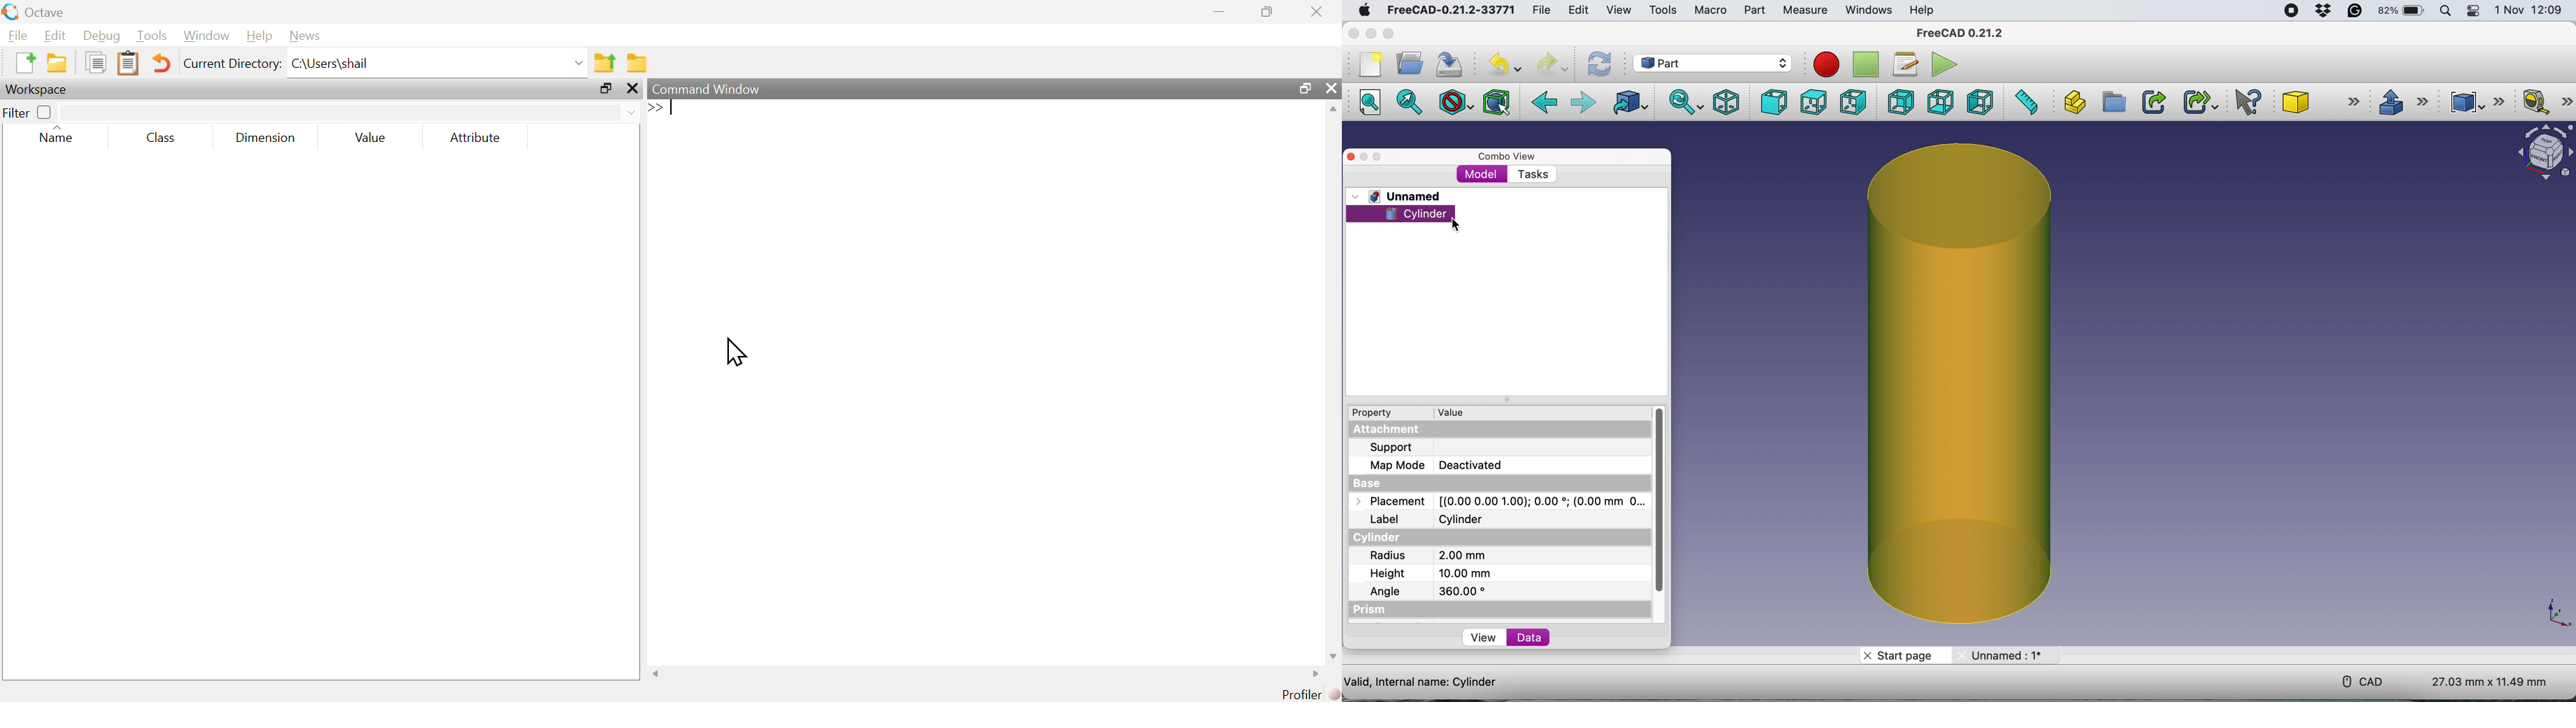 This screenshot has width=2576, height=728. Describe the element at coordinates (1298, 694) in the screenshot. I see `Profiler` at that location.